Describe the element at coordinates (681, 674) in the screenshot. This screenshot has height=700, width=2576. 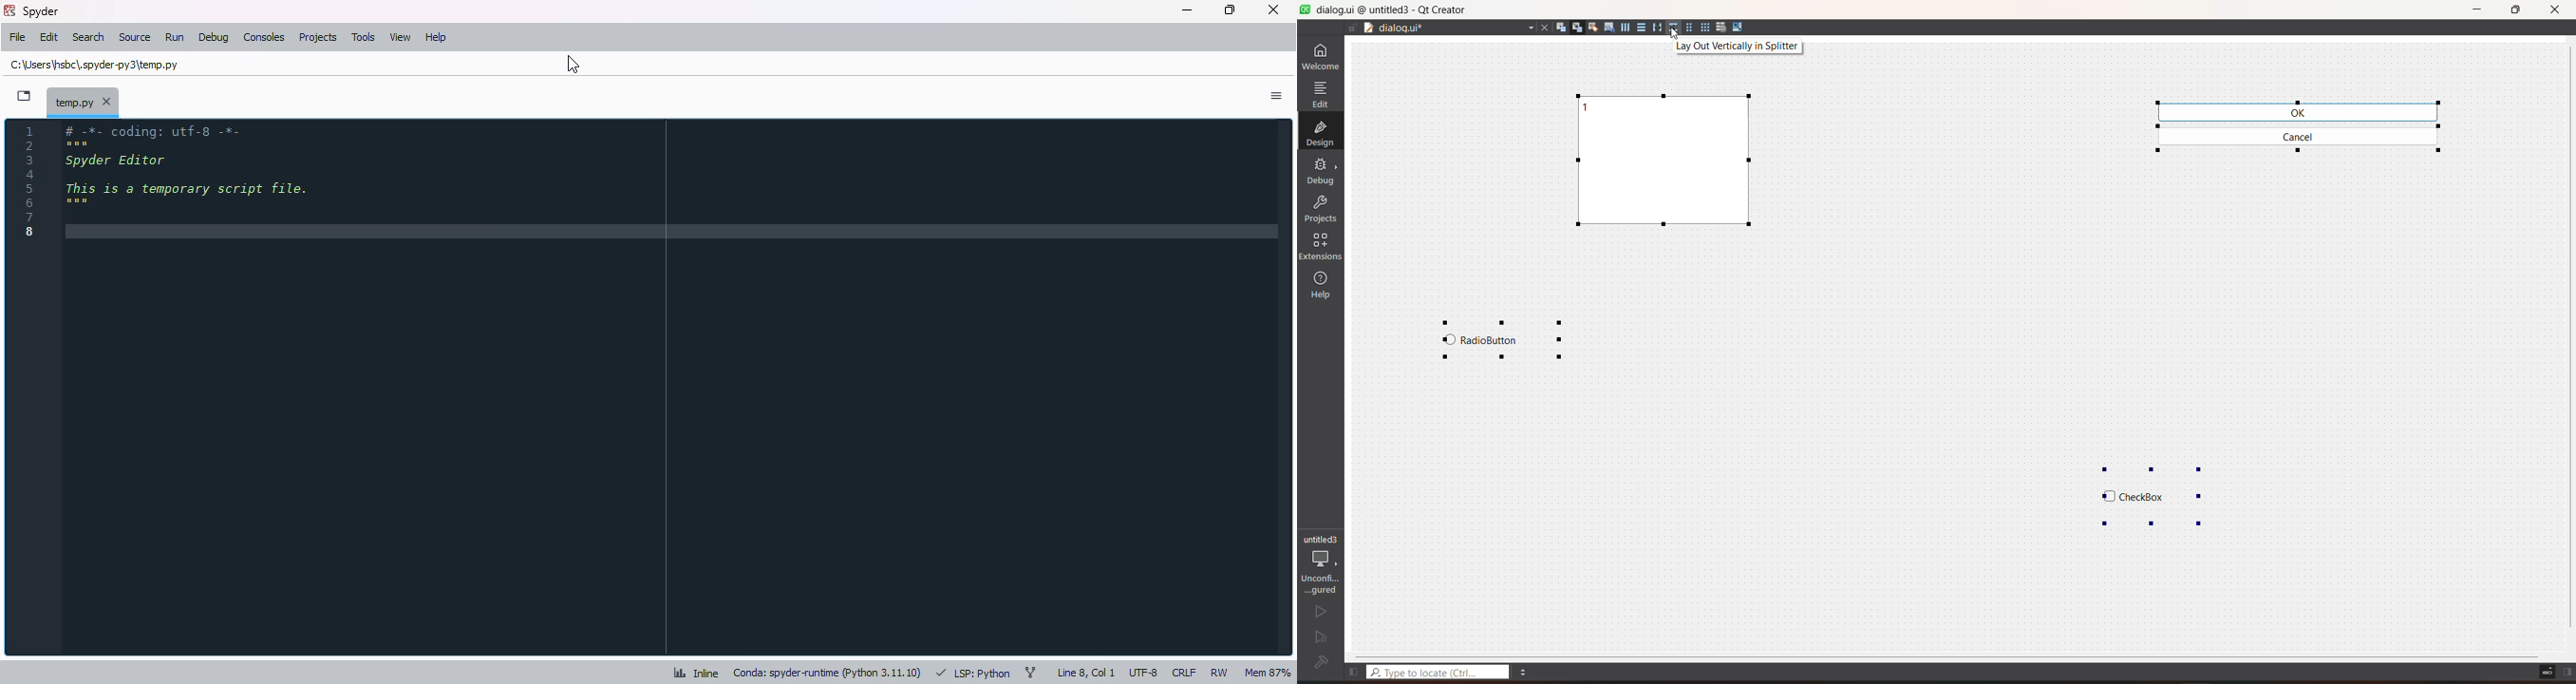
I see `analytics` at that location.